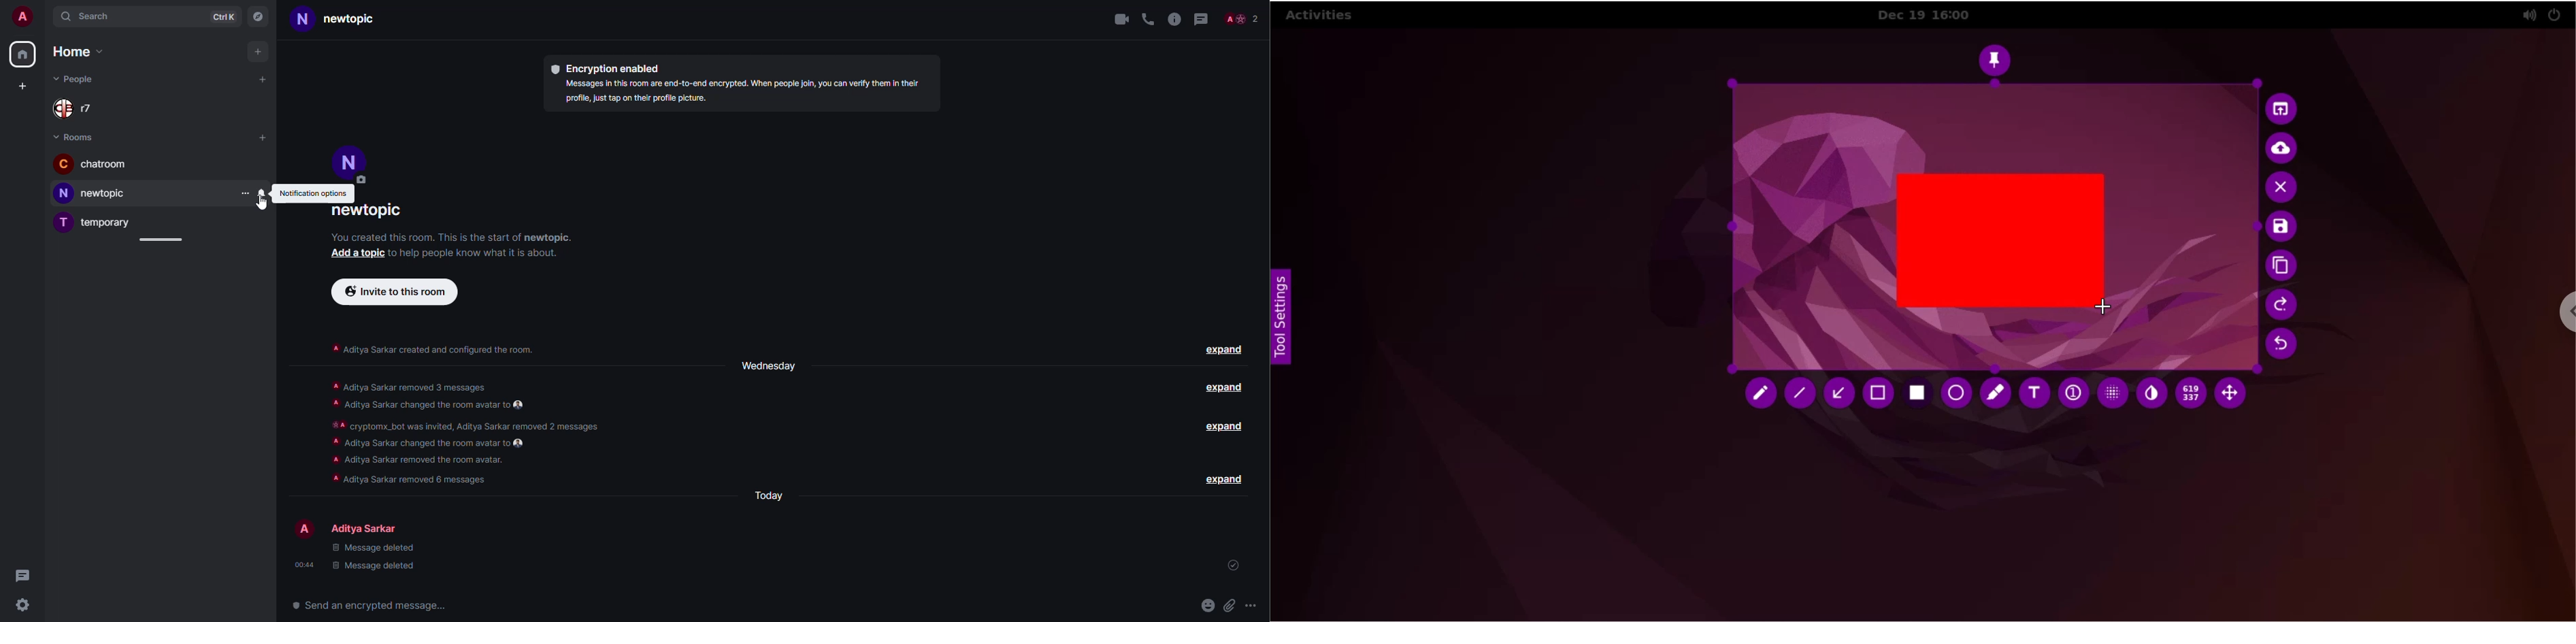  What do you see at coordinates (769, 367) in the screenshot?
I see `day` at bounding box center [769, 367].